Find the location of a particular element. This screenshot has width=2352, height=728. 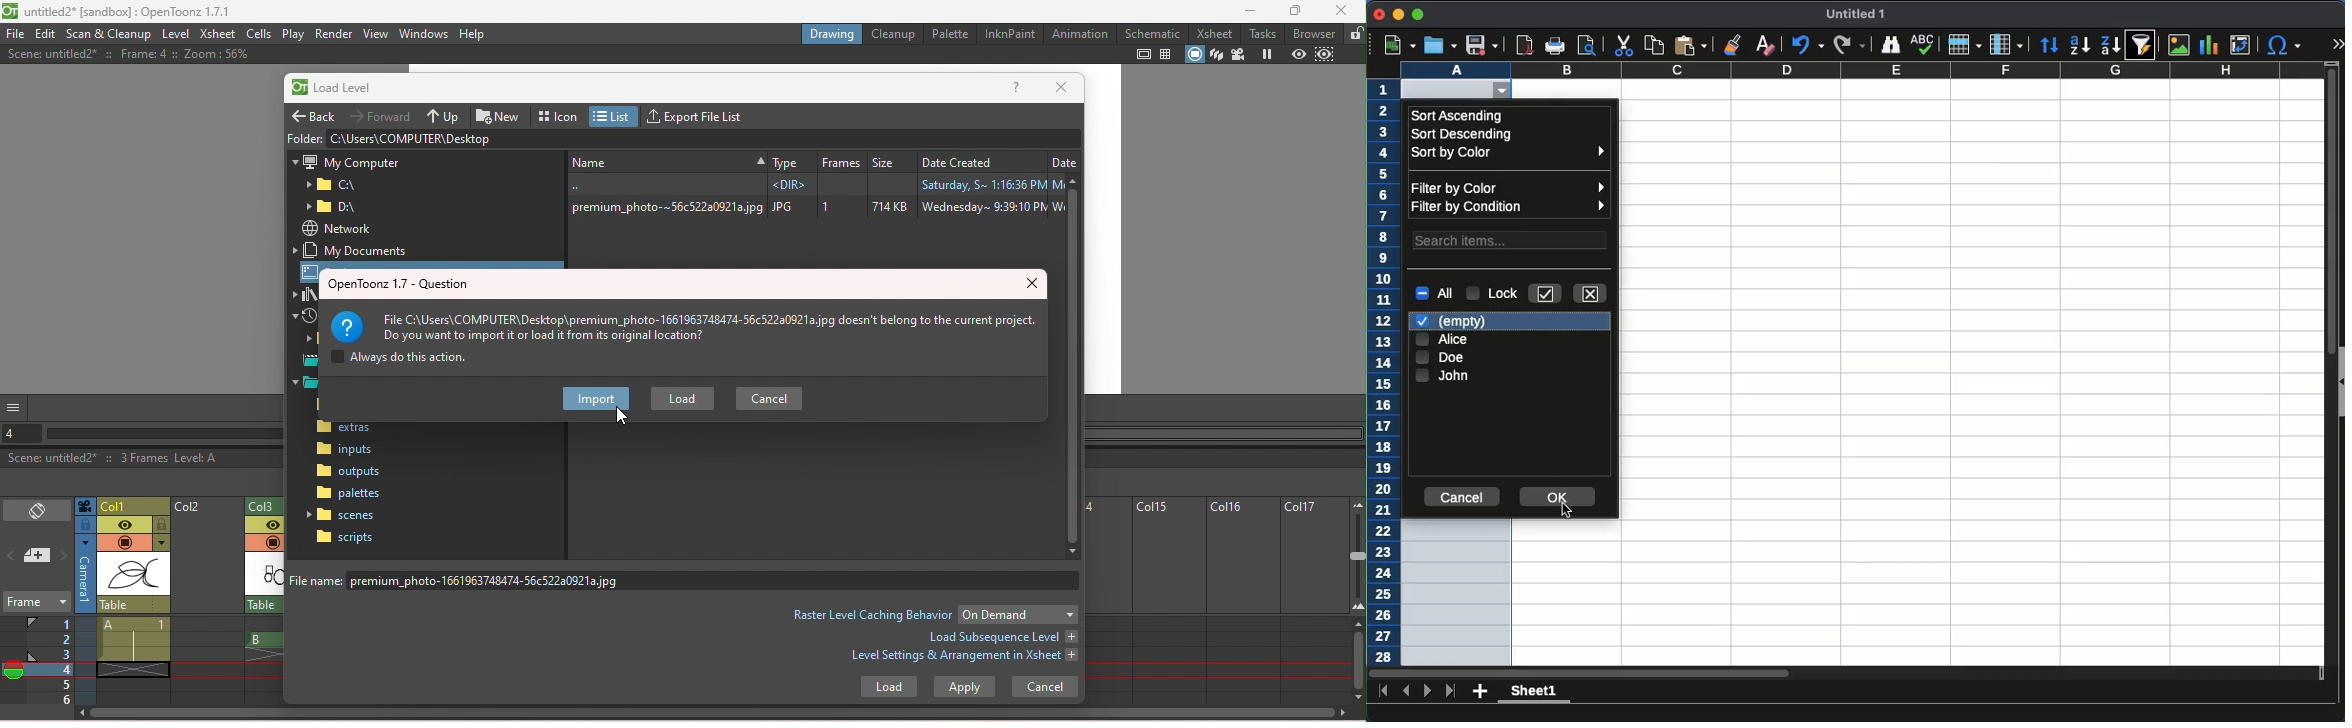

Load is located at coordinates (683, 399).